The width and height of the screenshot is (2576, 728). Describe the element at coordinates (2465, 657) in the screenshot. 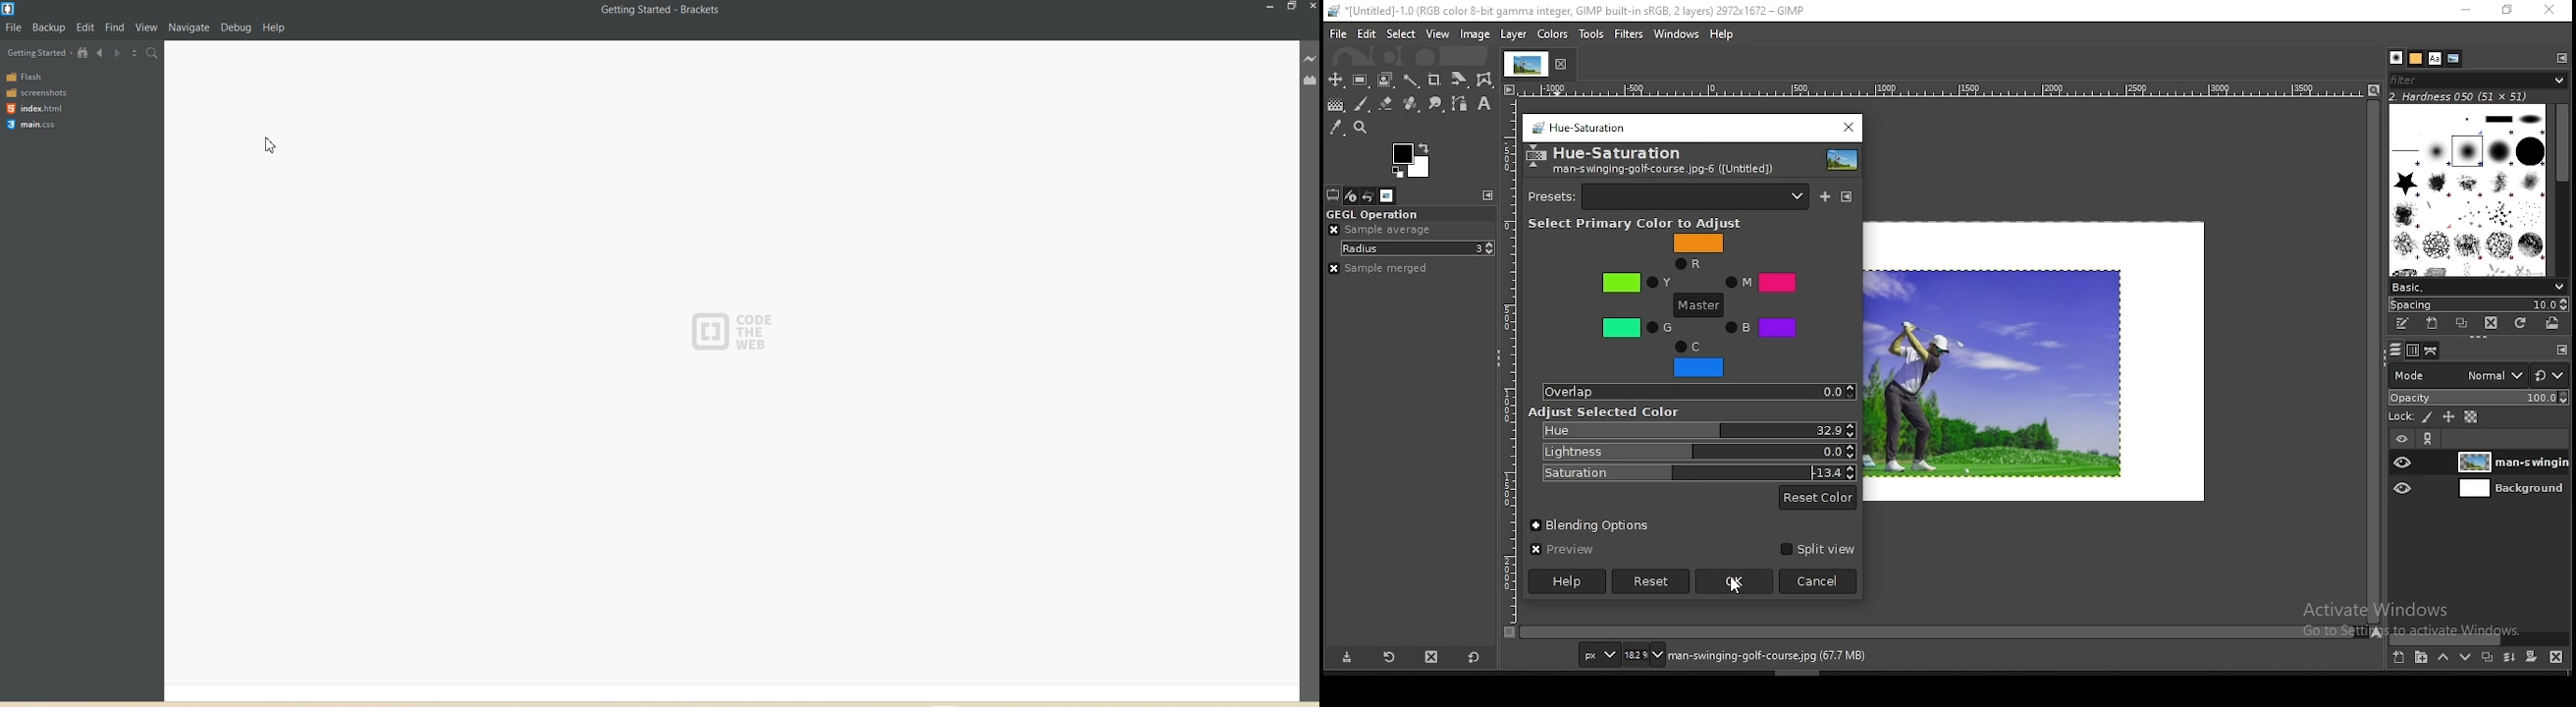

I see `move layer on step down` at that location.